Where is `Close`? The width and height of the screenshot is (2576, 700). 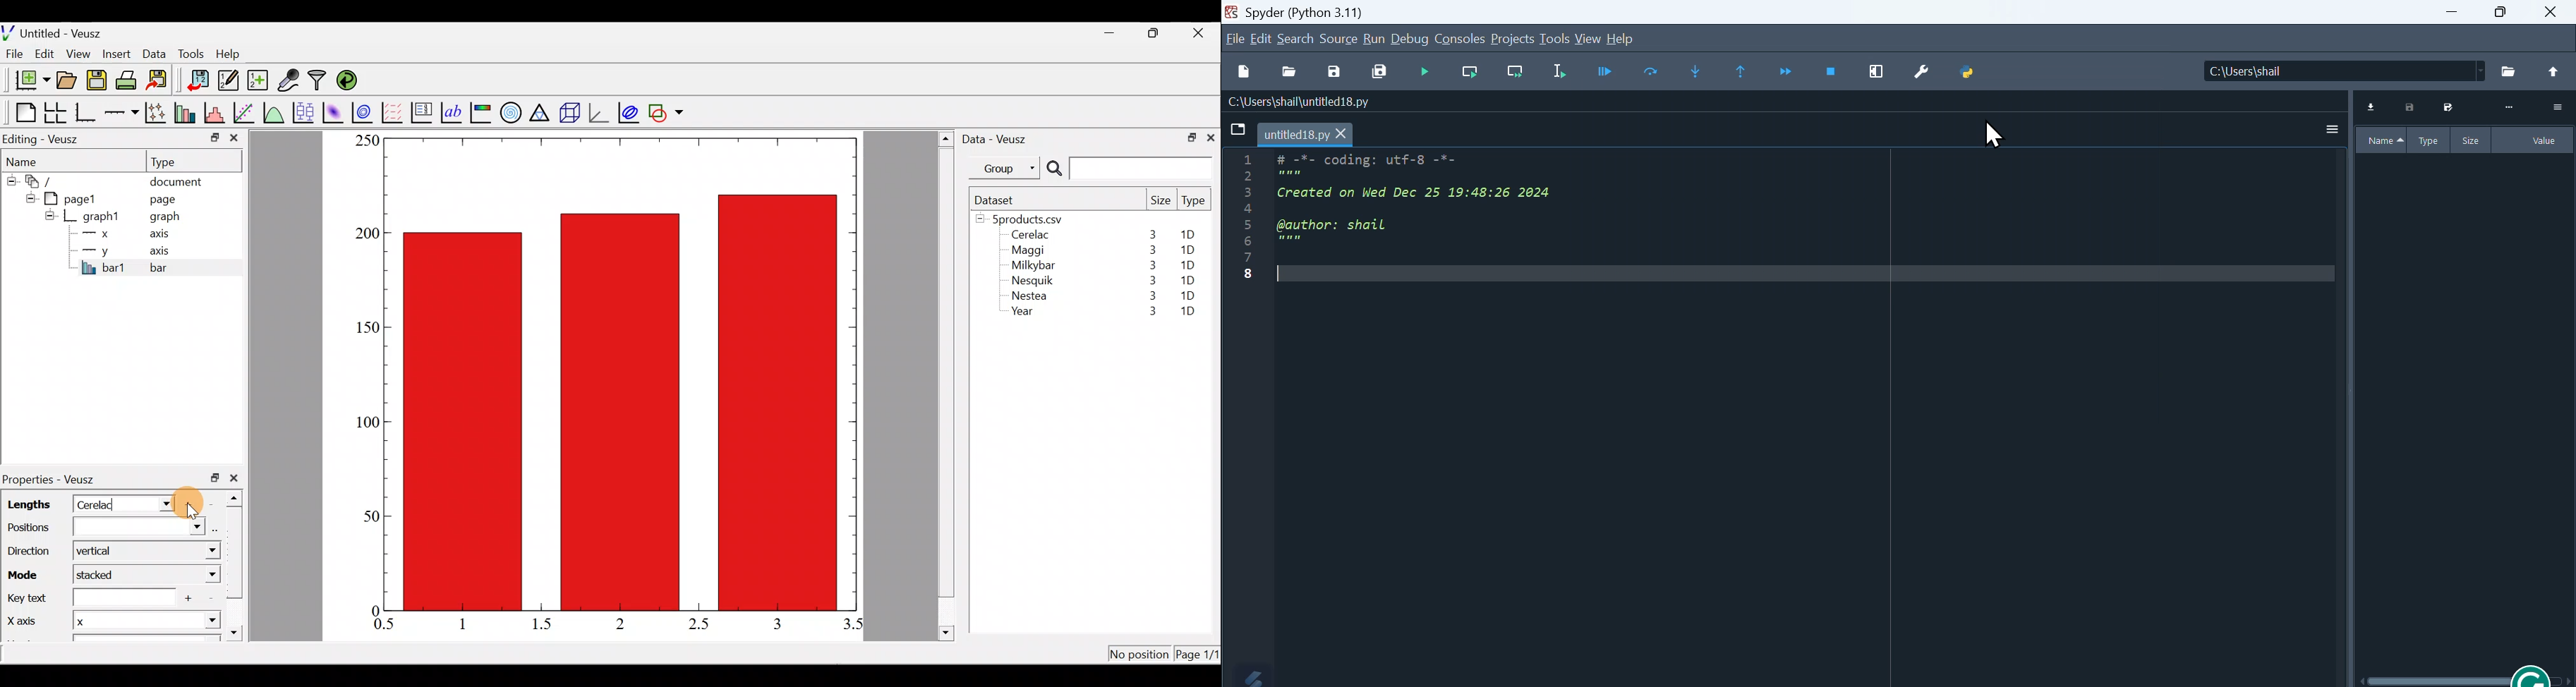 Close is located at coordinates (2549, 13).